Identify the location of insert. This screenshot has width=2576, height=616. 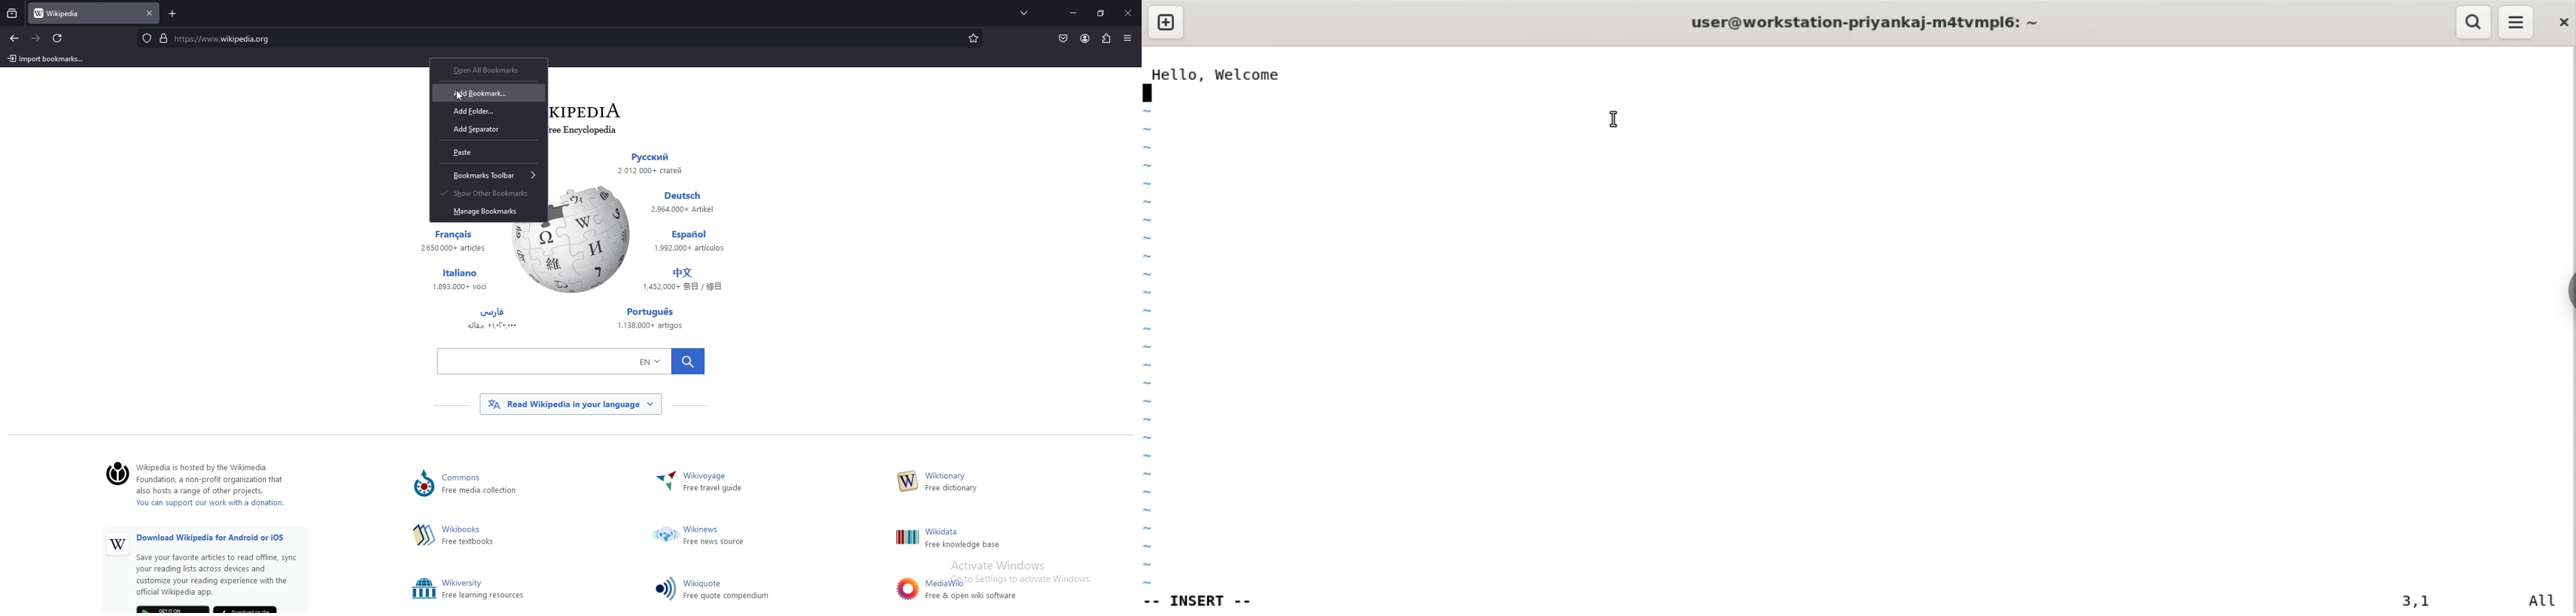
(1208, 599).